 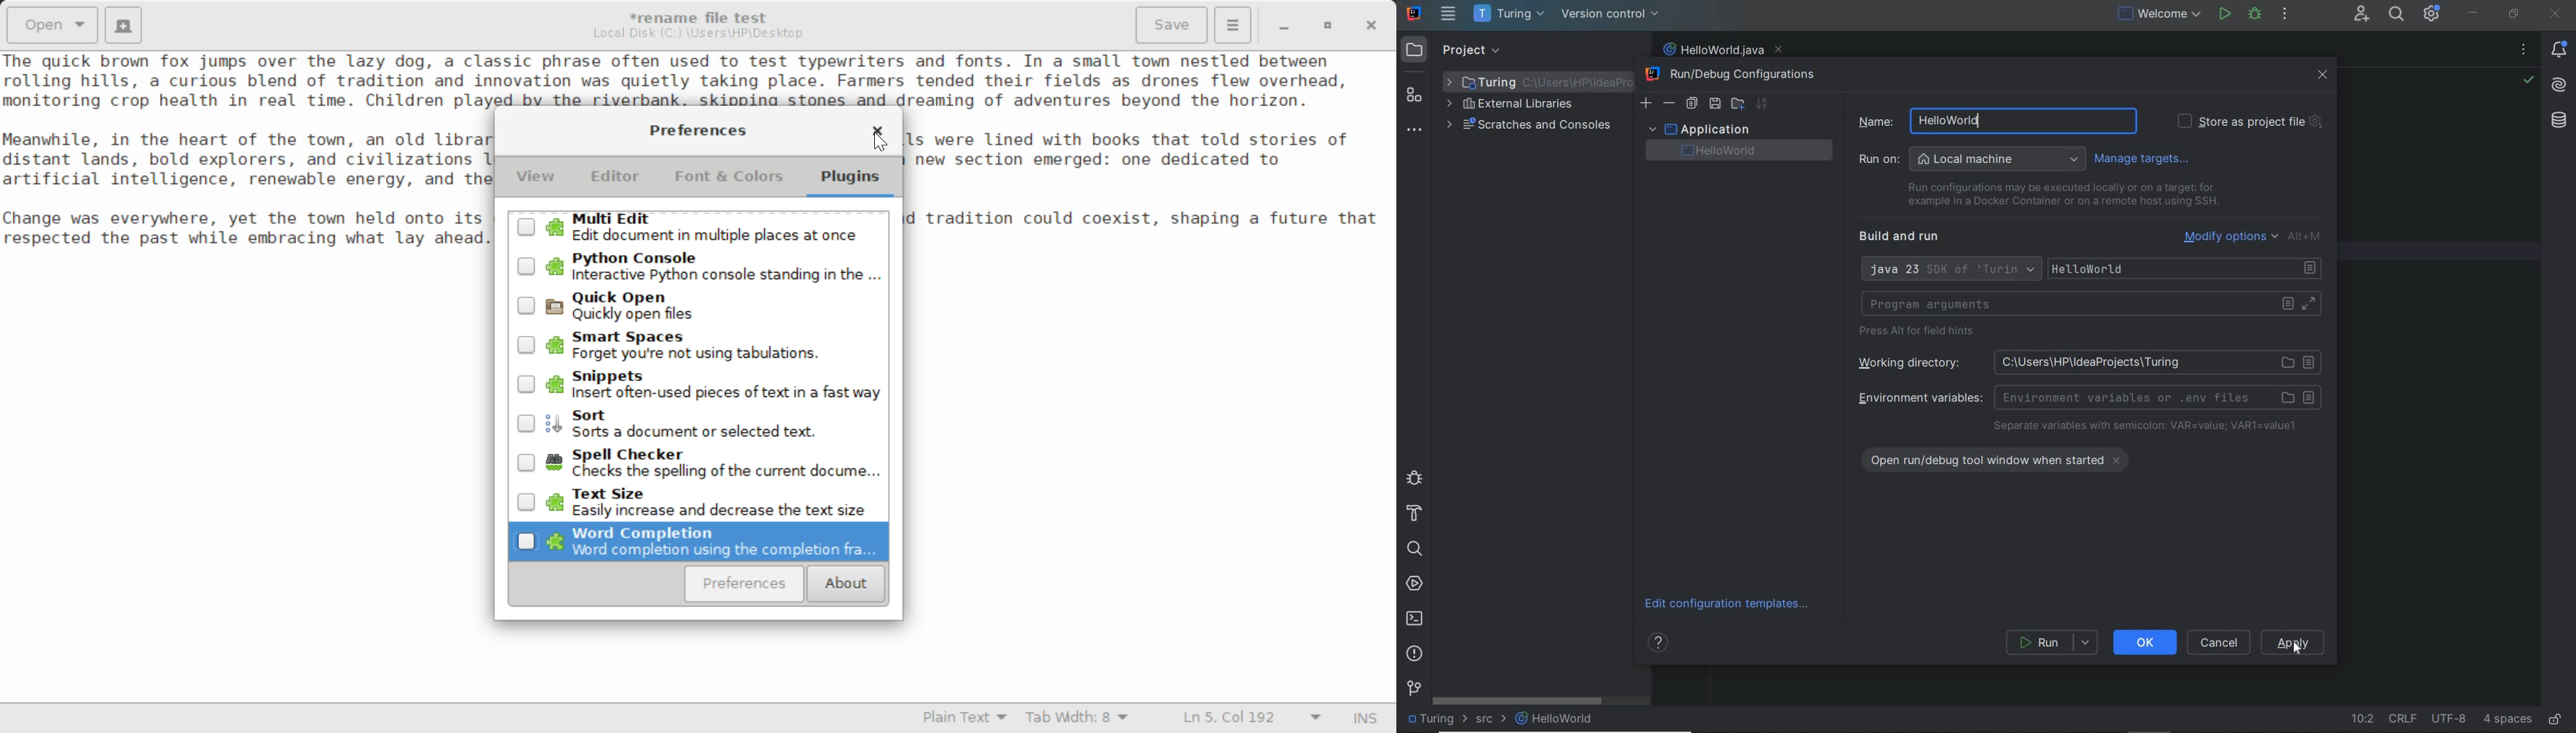 What do you see at coordinates (1079, 719) in the screenshot?
I see `Tab Width ` at bounding box center [1079, 719].